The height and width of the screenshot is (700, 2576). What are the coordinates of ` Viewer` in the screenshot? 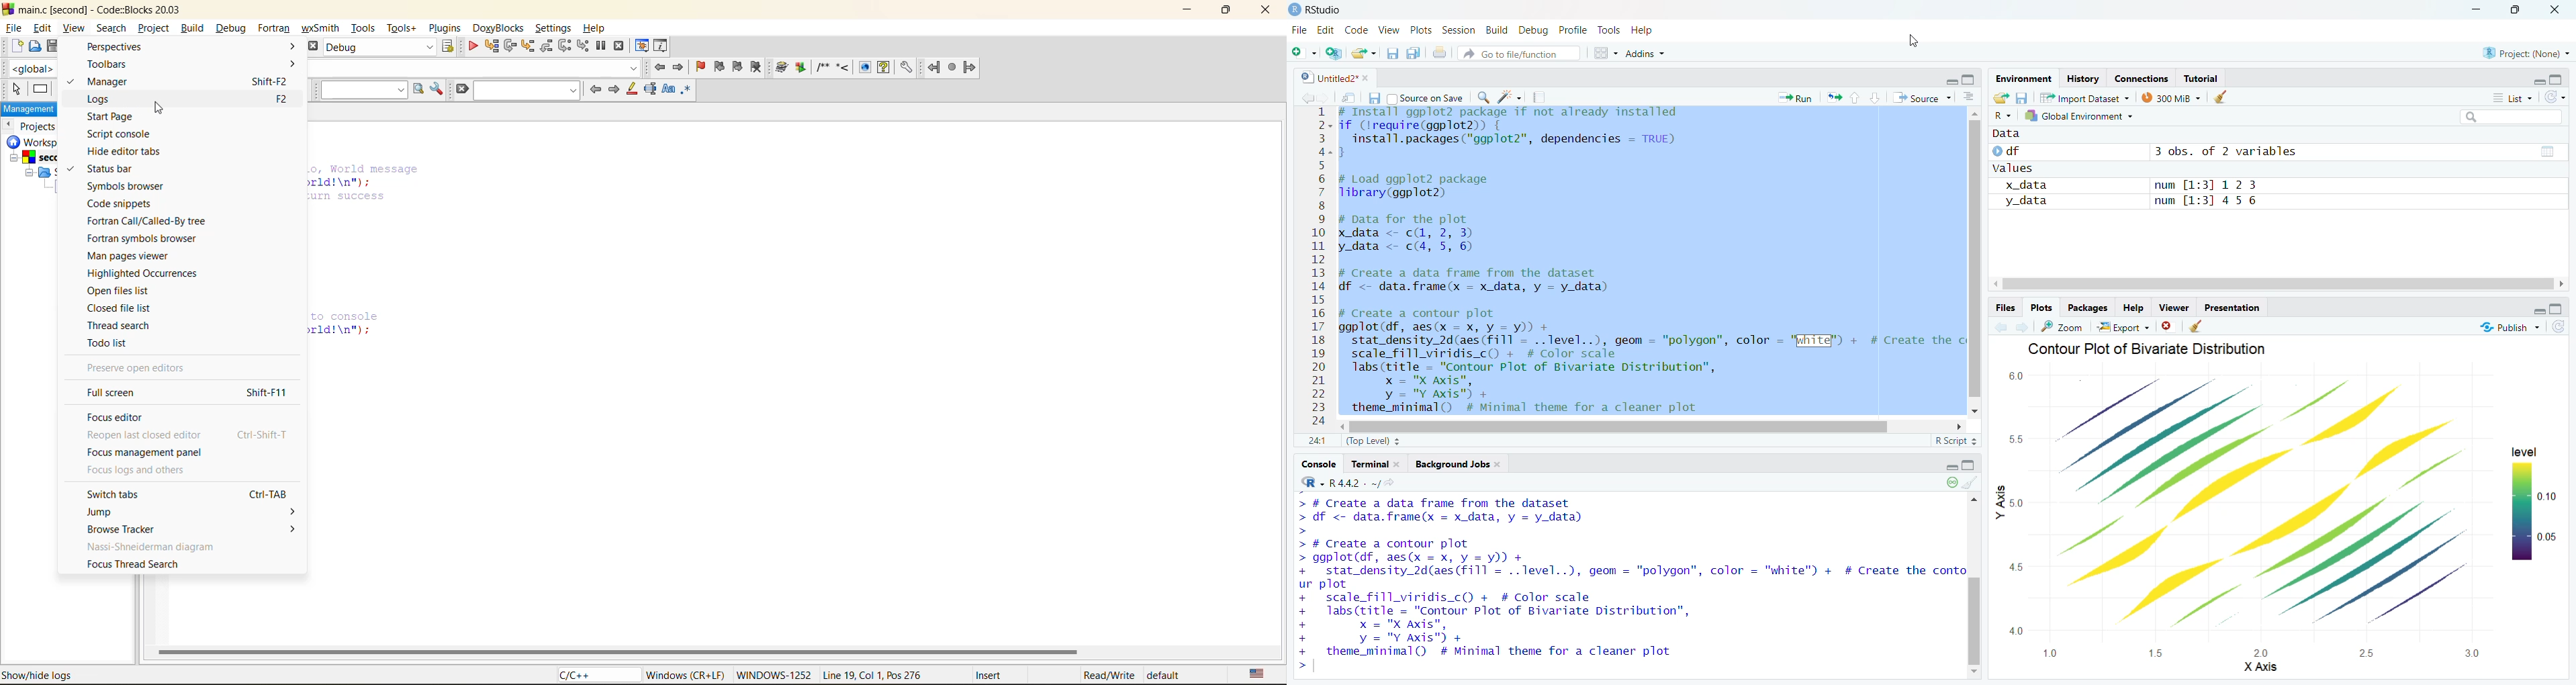 It's located at (2175, 308).